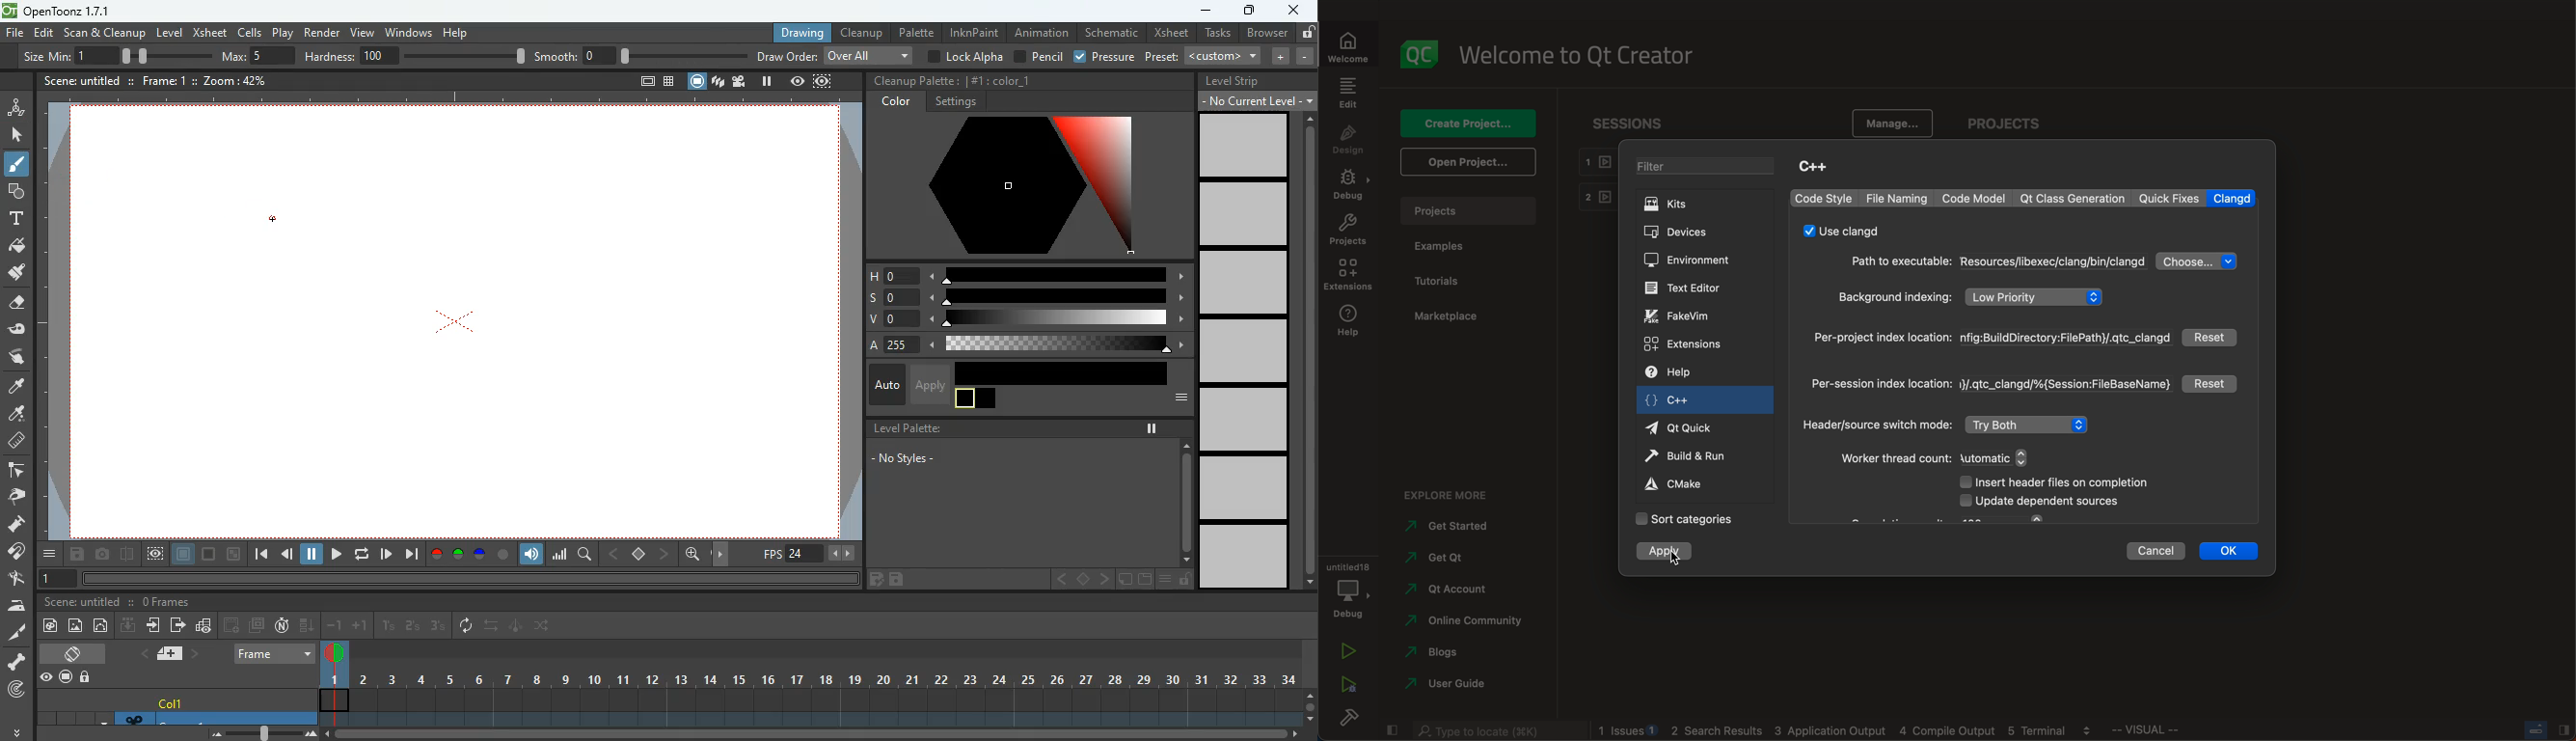 The width and height of the screenshot is (2576, 756). Describe the element at coordinates (767, 81) in the screenshot. I see `pause` at that location.